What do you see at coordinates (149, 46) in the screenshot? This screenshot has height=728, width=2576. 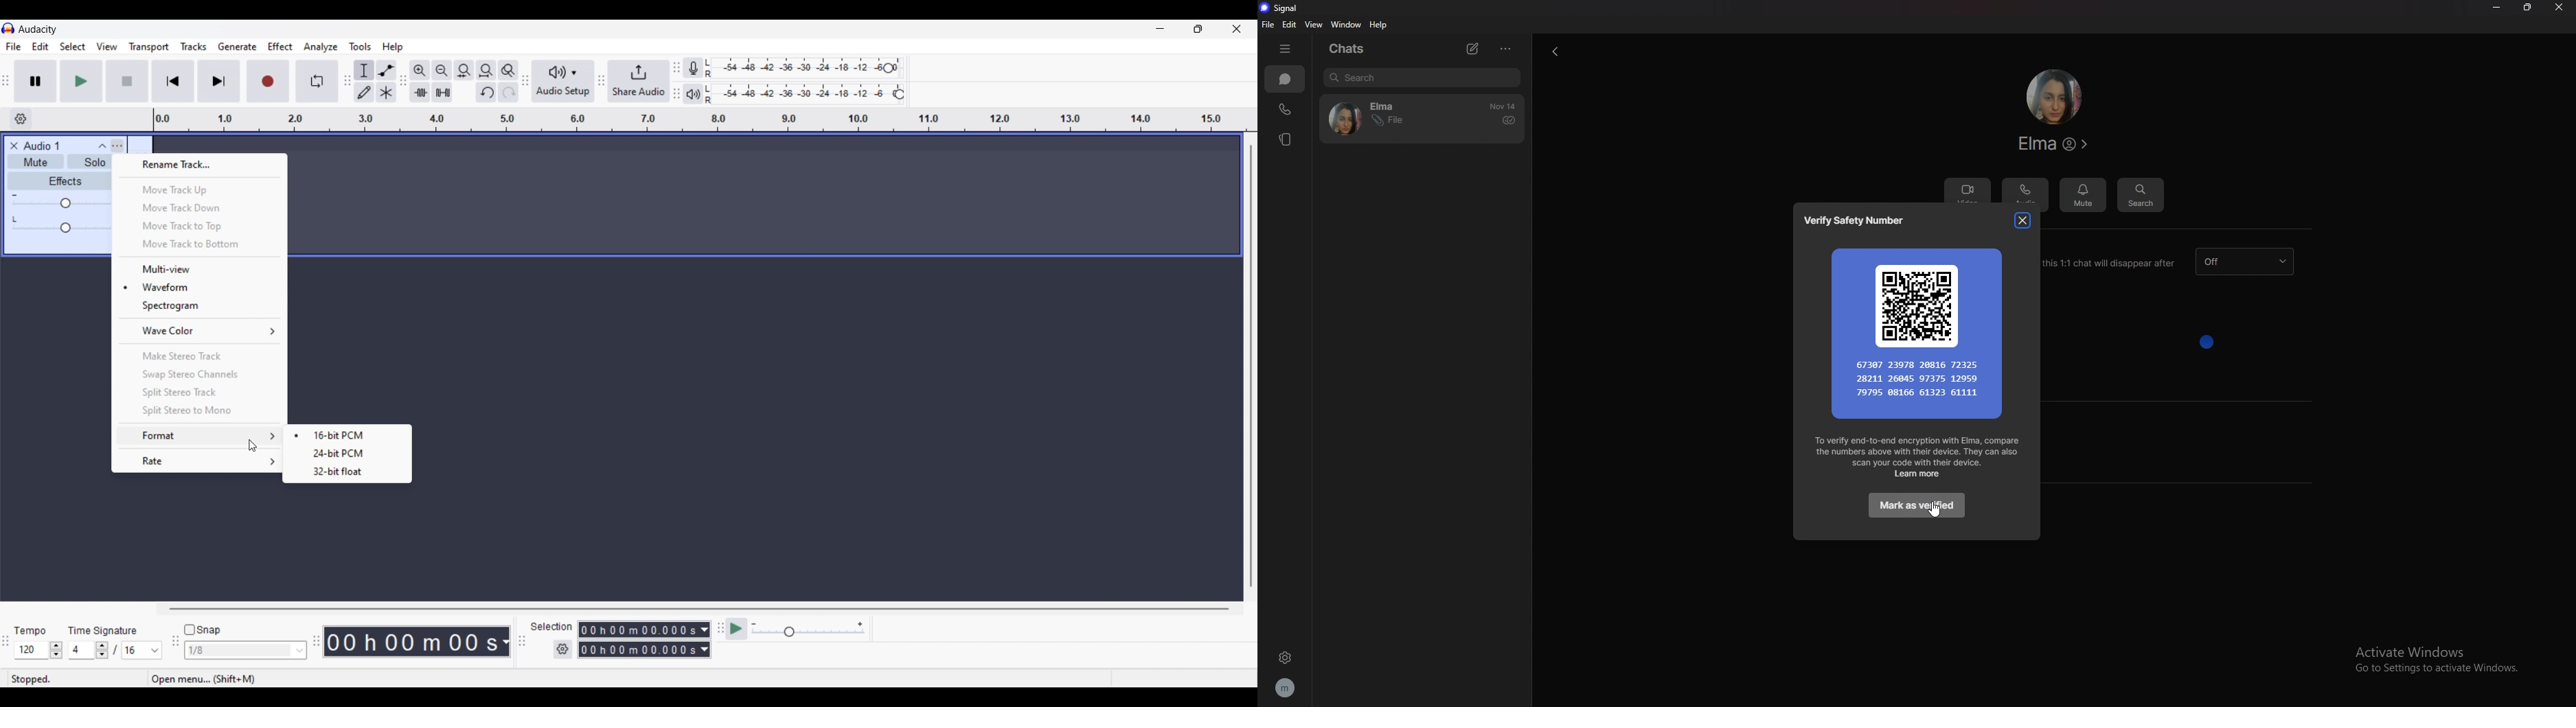 I see `Transport menu` at bounding box center [149, 46].